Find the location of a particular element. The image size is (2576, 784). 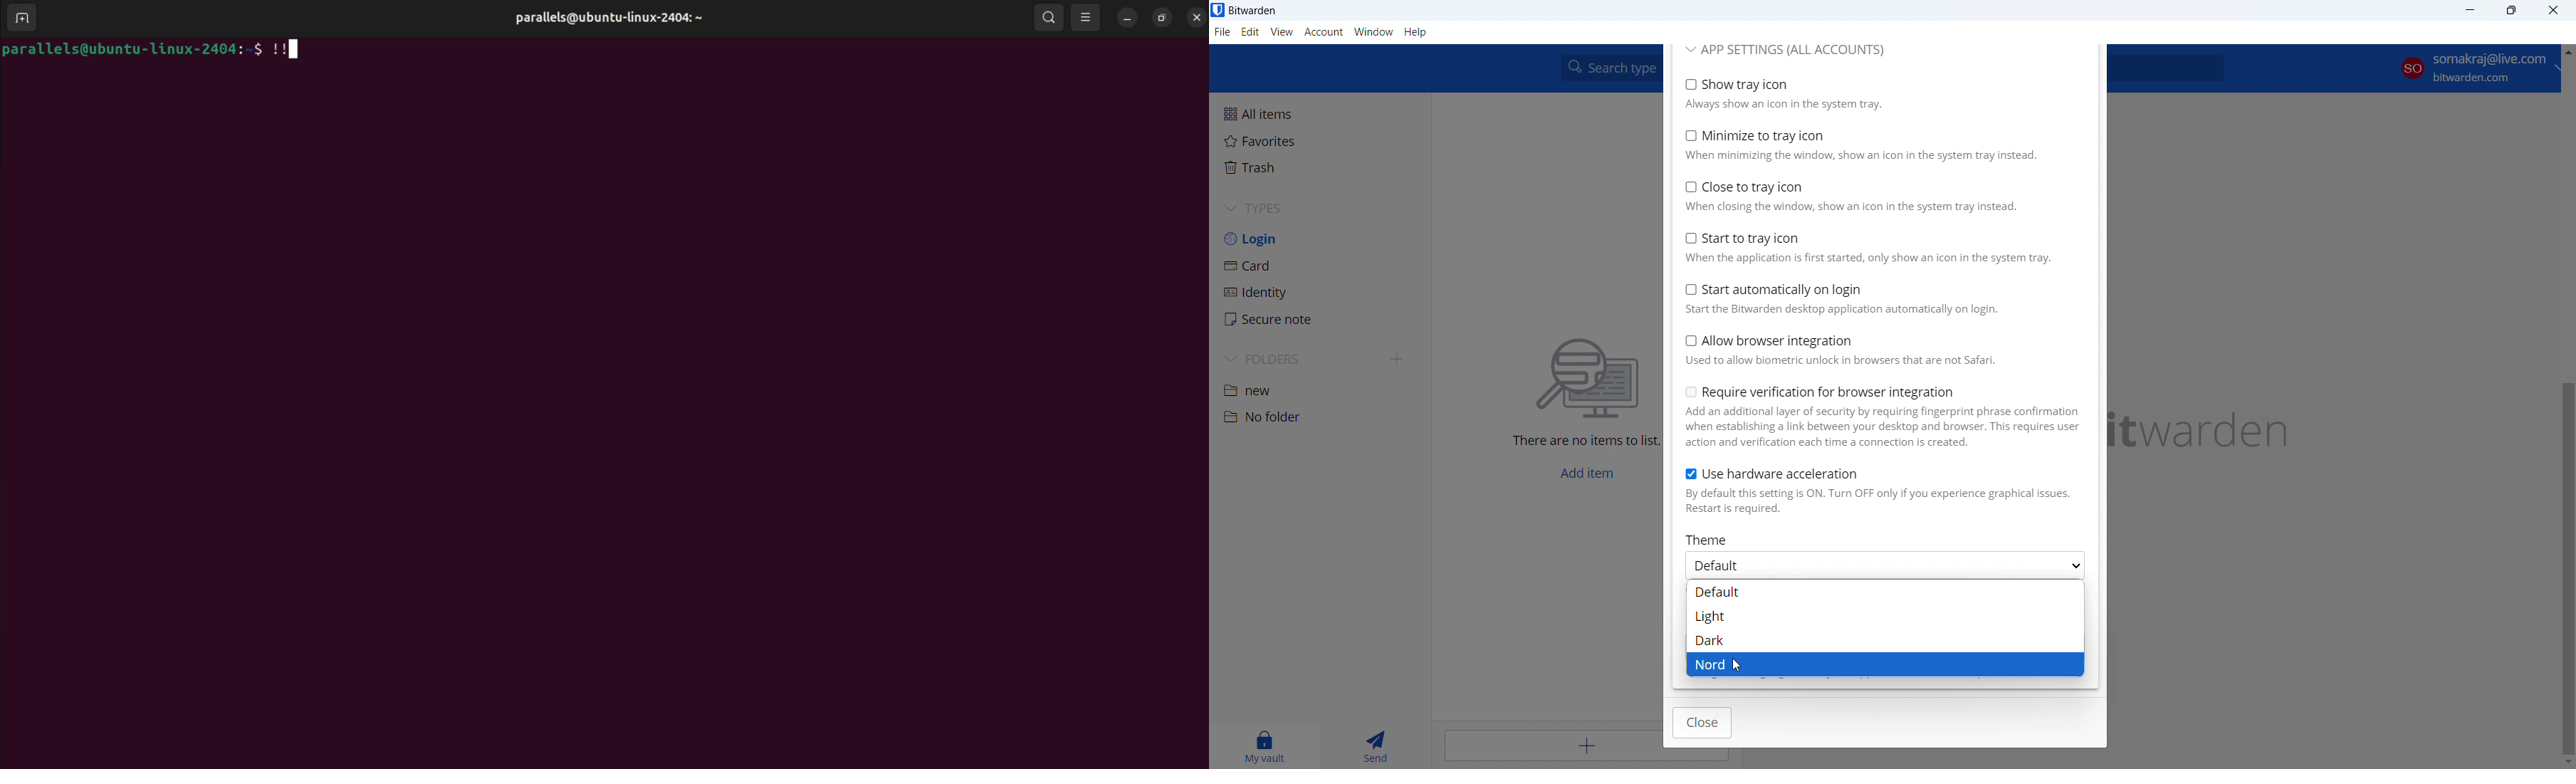

!! is located at coordinates (287, 50).